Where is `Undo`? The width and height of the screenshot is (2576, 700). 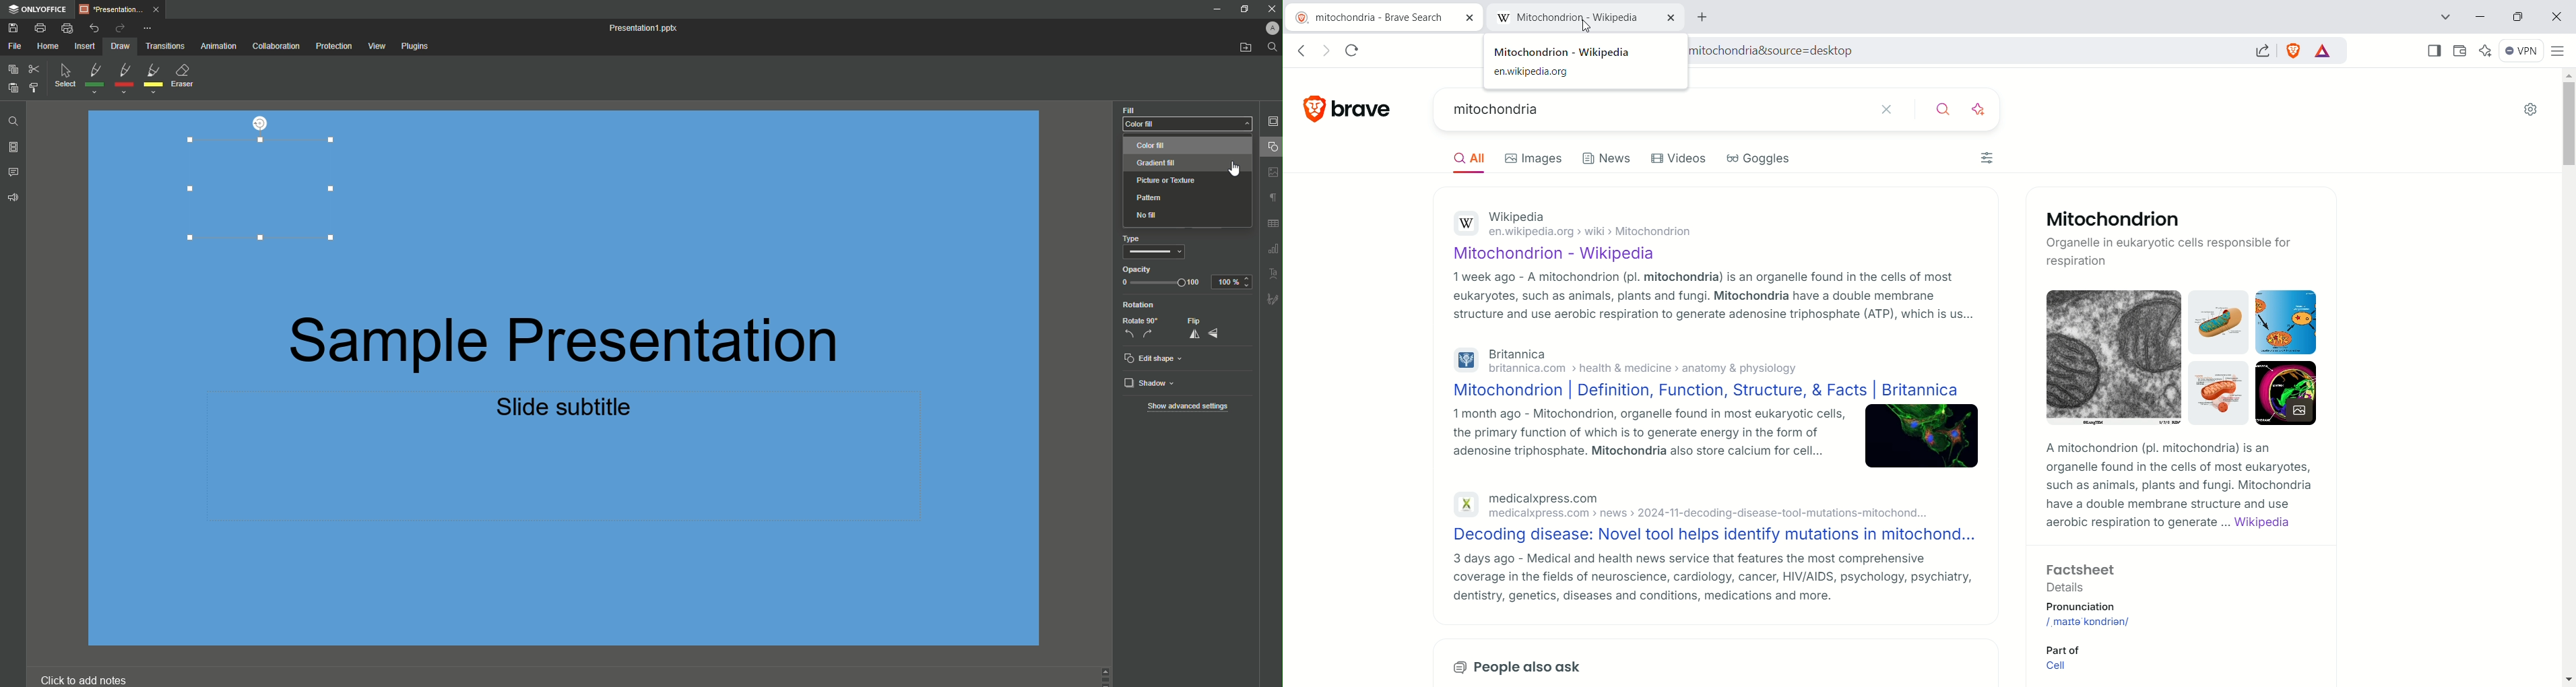 Undo is located at coordinates (94, 26).